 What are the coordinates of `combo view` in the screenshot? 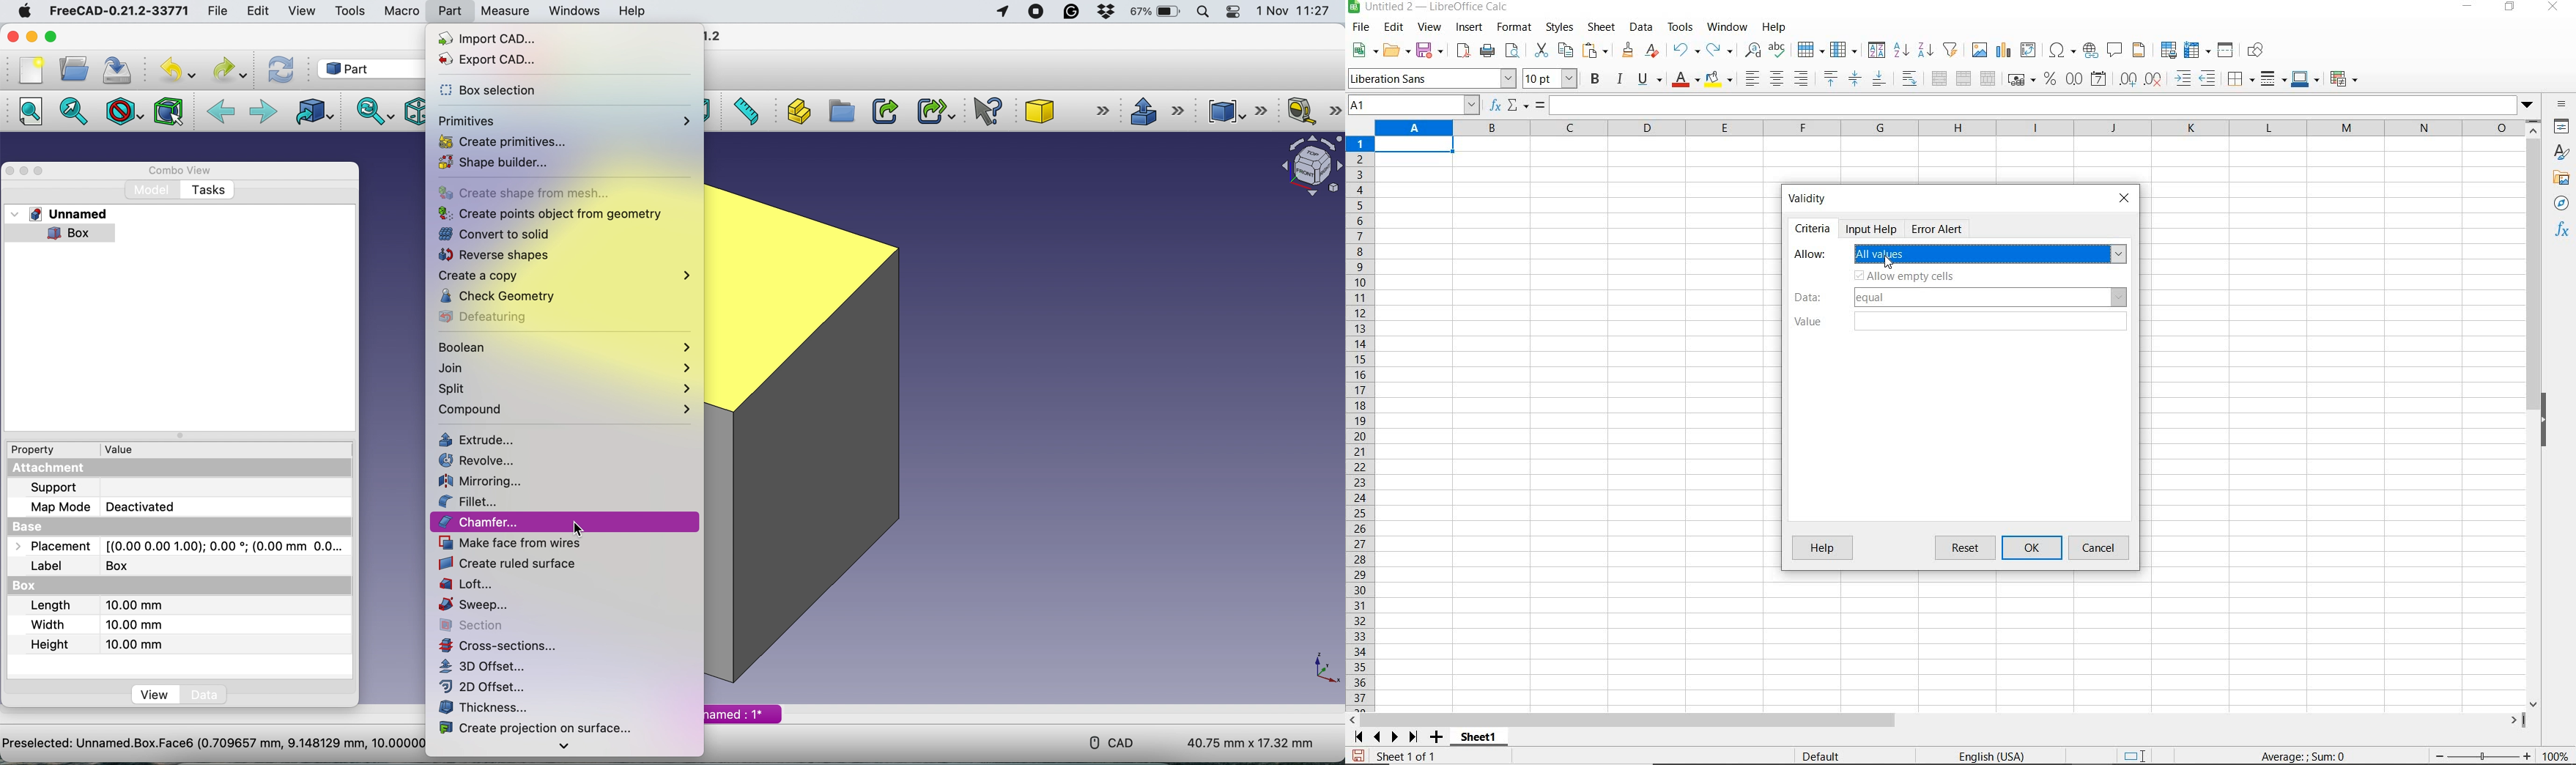 It's located at (180, 171).